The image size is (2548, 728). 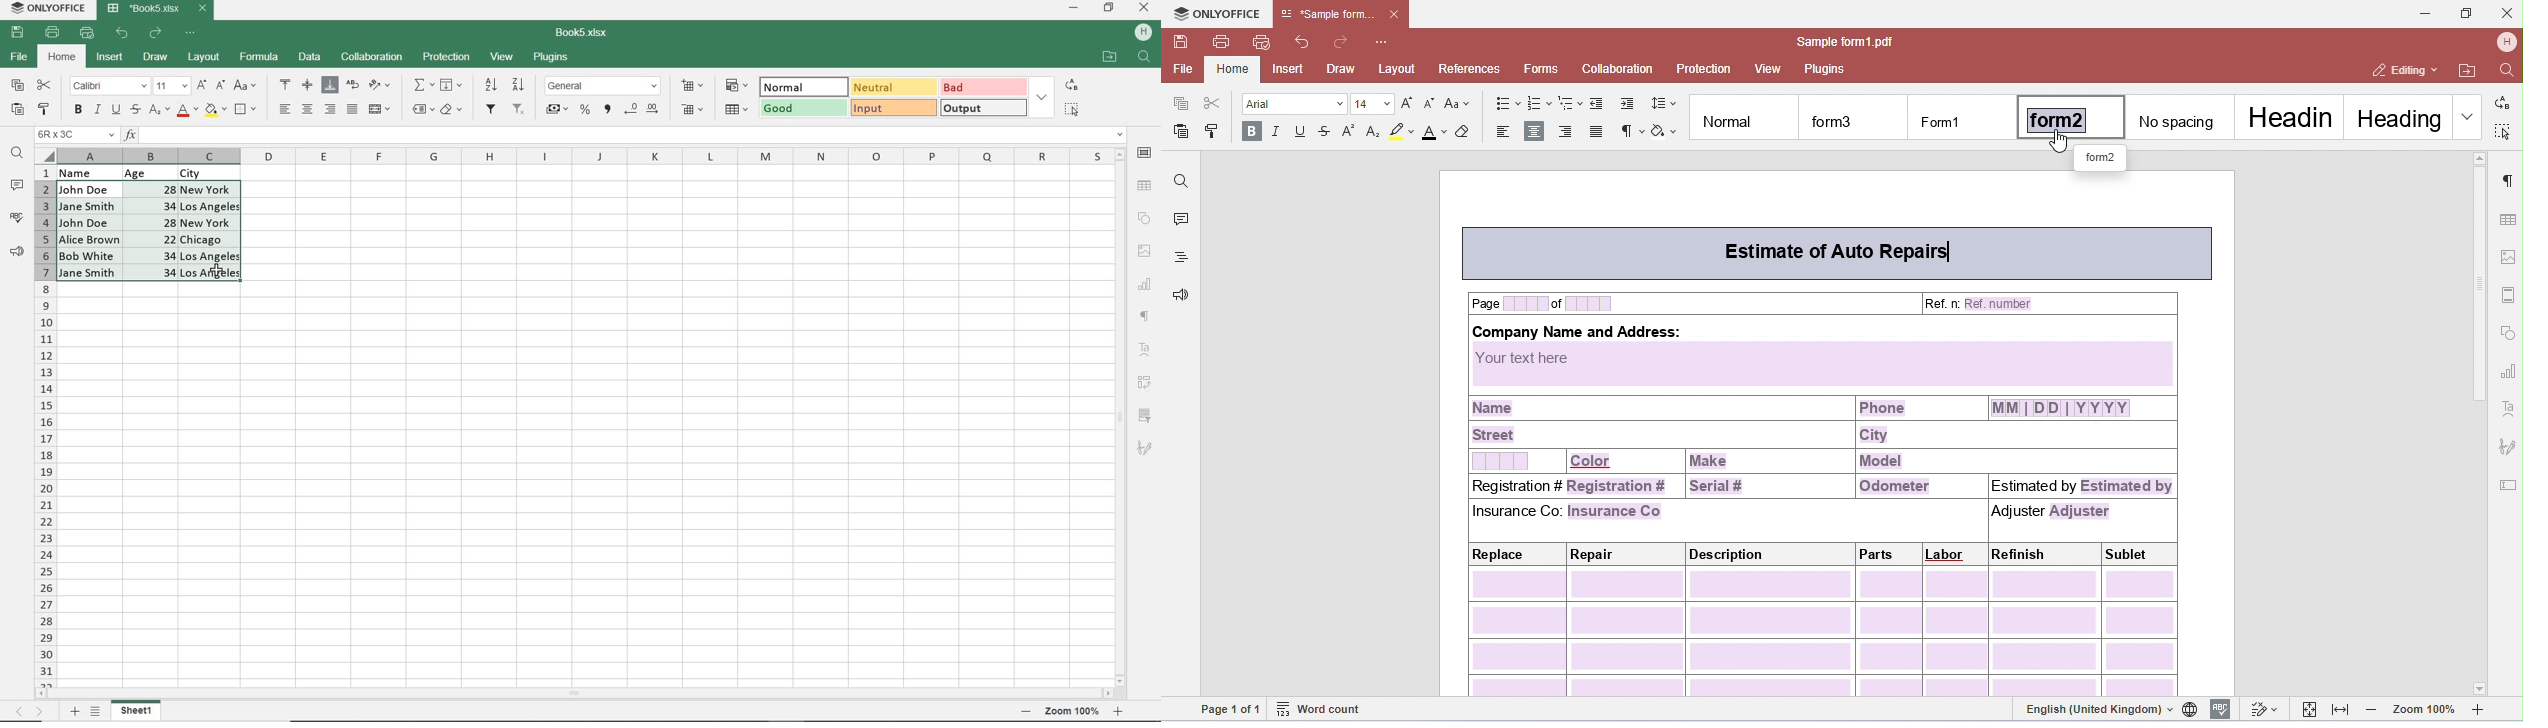 What do you see at coordinates (248, 110) in the screenshot?
I see `BORDERS` at bounding box center [248, 110].